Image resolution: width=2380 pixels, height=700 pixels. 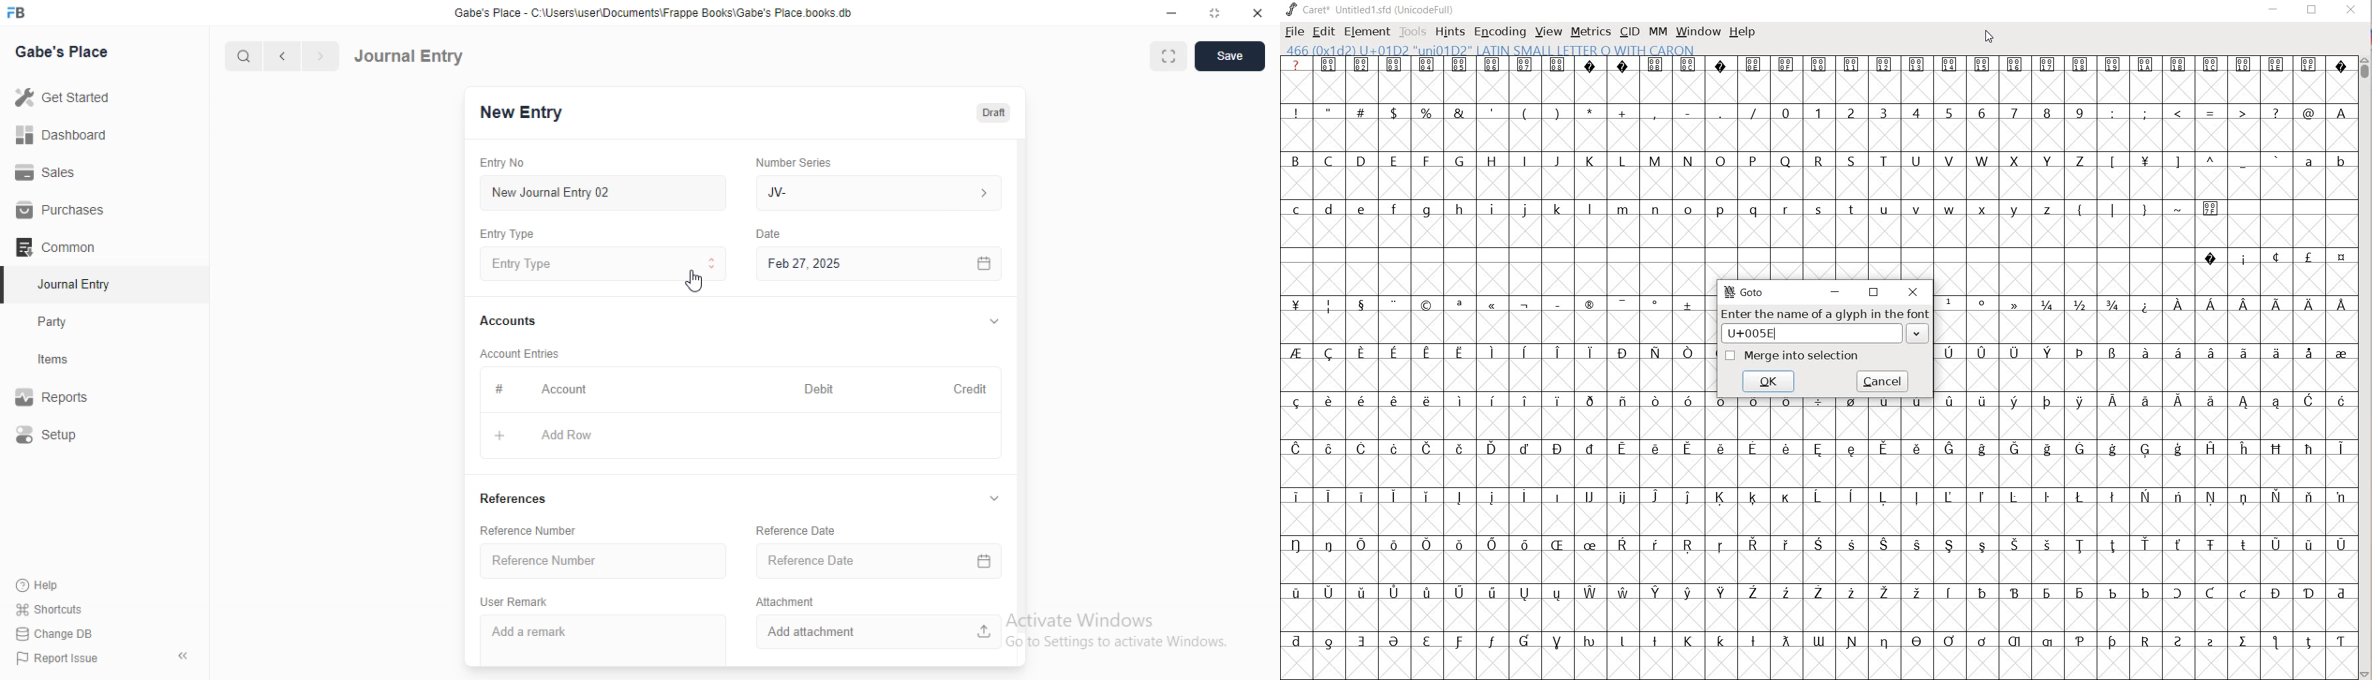 I want to click on Full screen, so click(x=1212, y=13).